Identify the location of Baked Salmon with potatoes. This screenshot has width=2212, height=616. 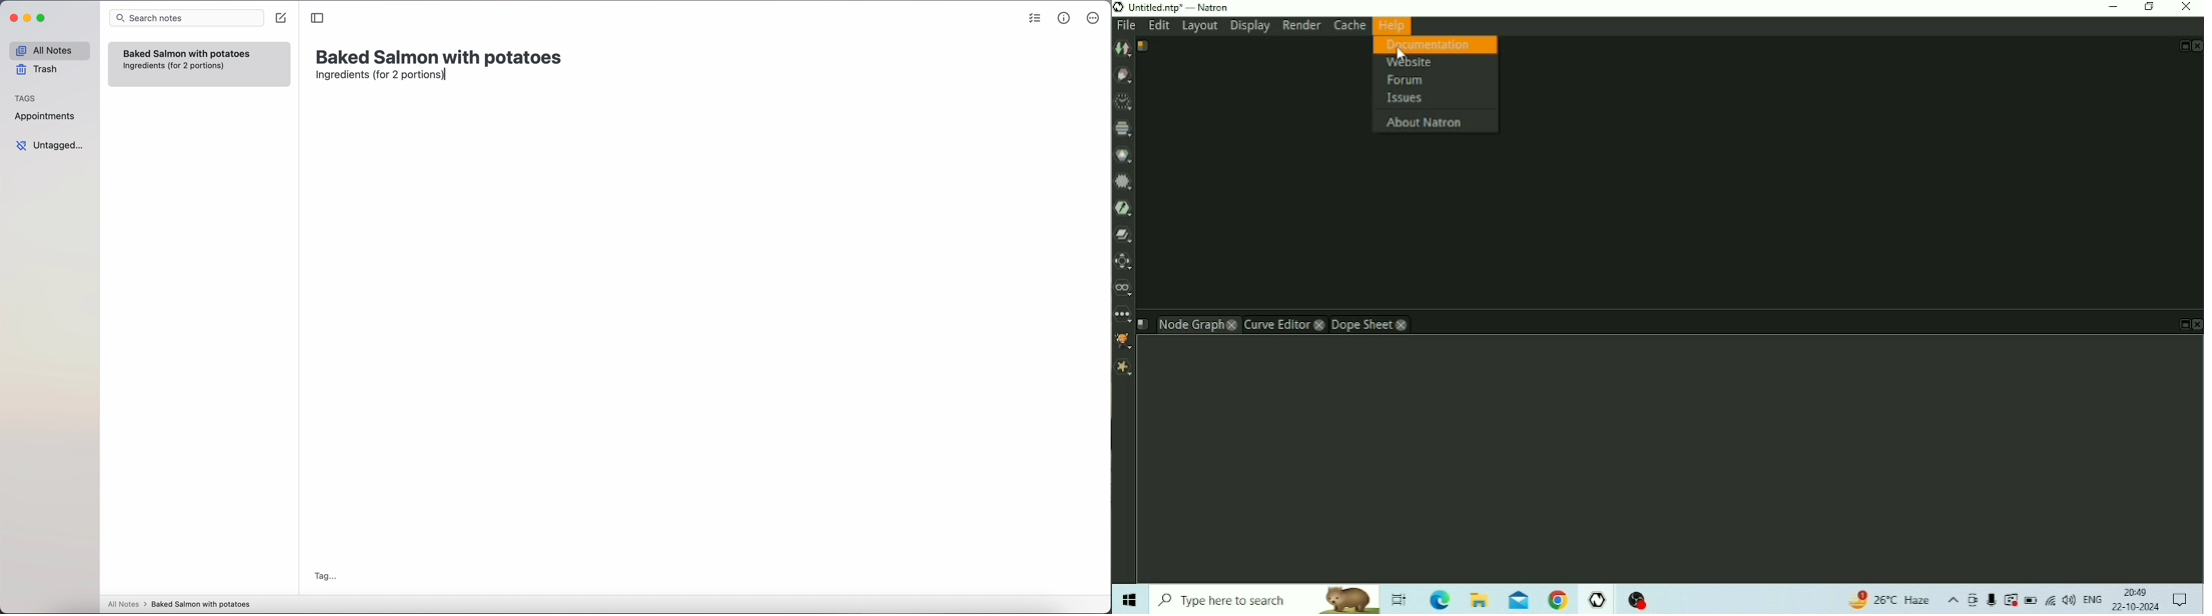
(187, 52).